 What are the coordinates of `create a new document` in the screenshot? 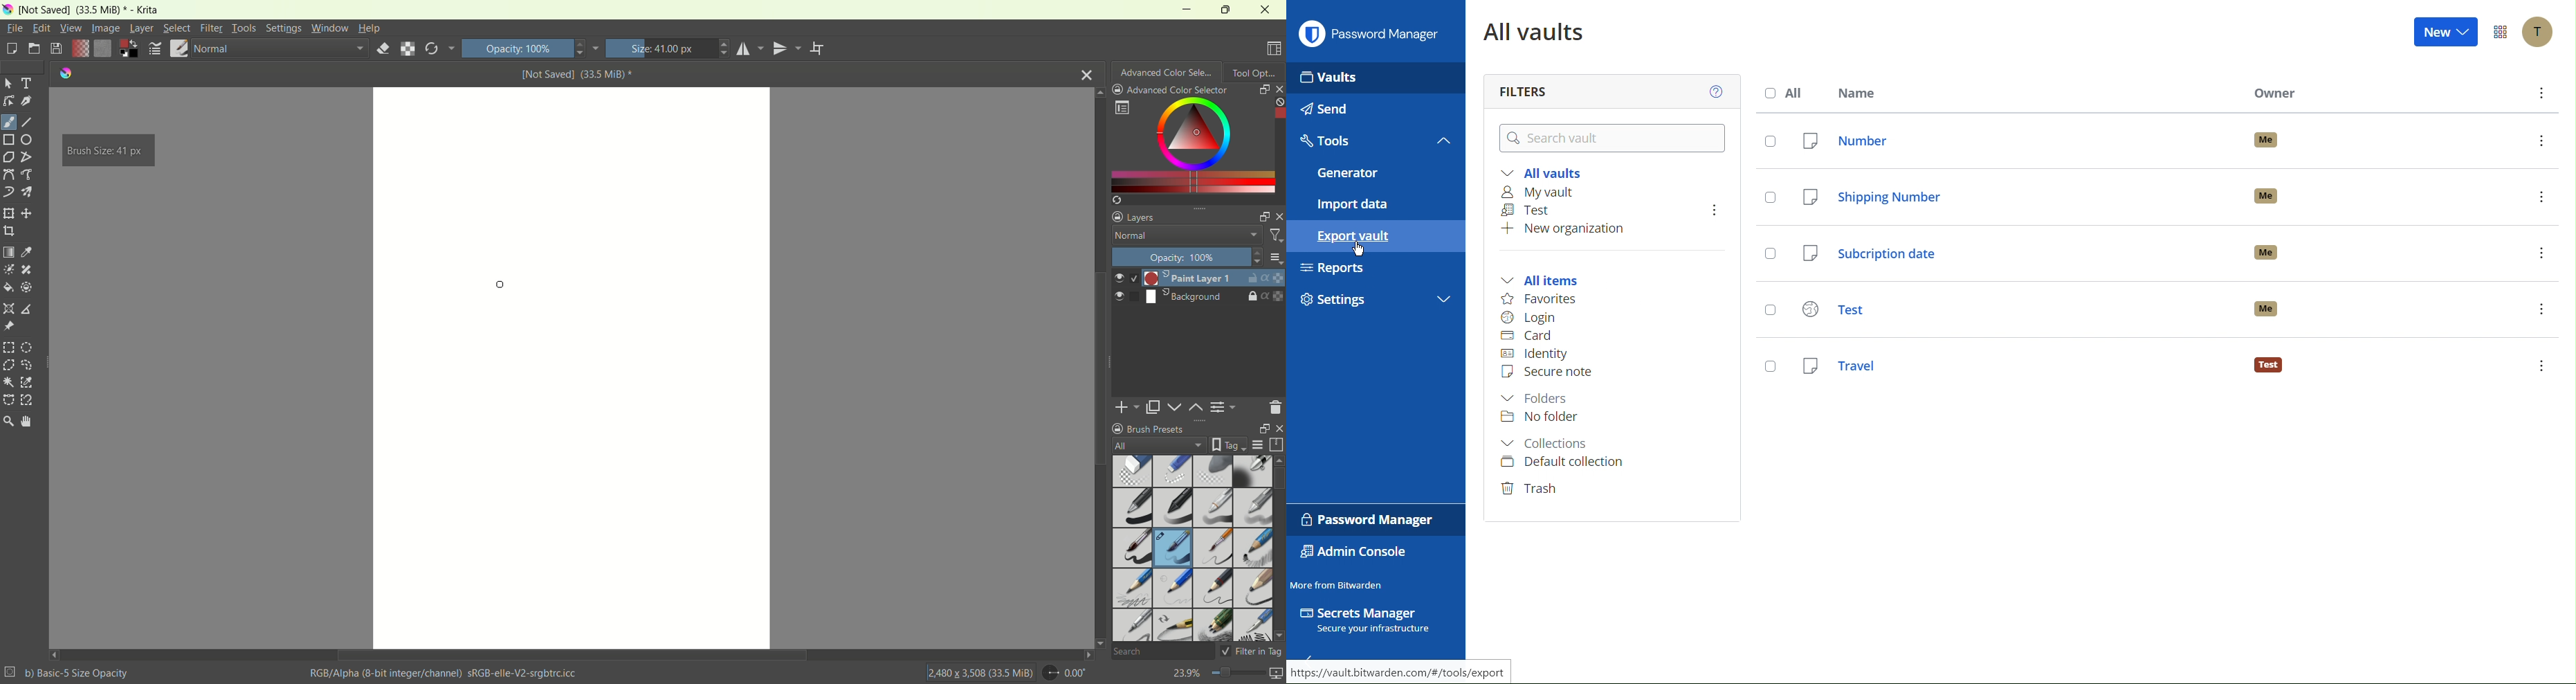 It's located at (11, 51).